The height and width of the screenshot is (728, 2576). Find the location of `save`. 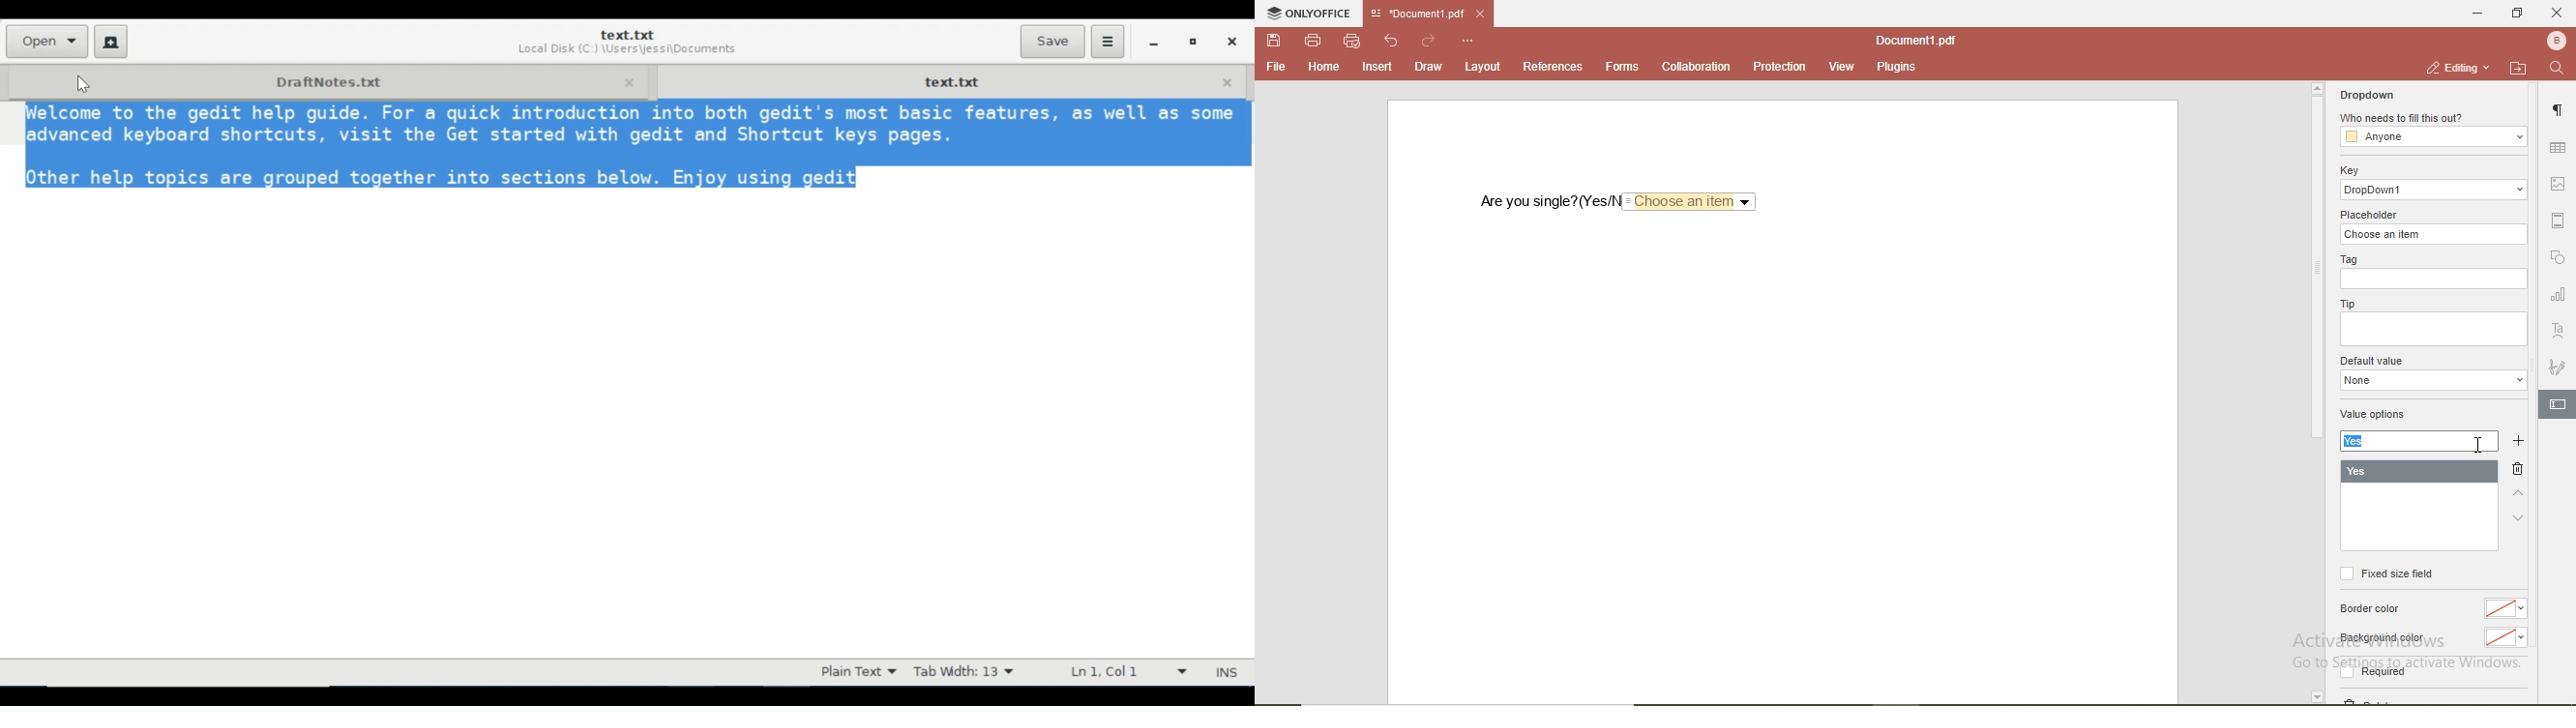

save is located at coordinates (1274, 41).